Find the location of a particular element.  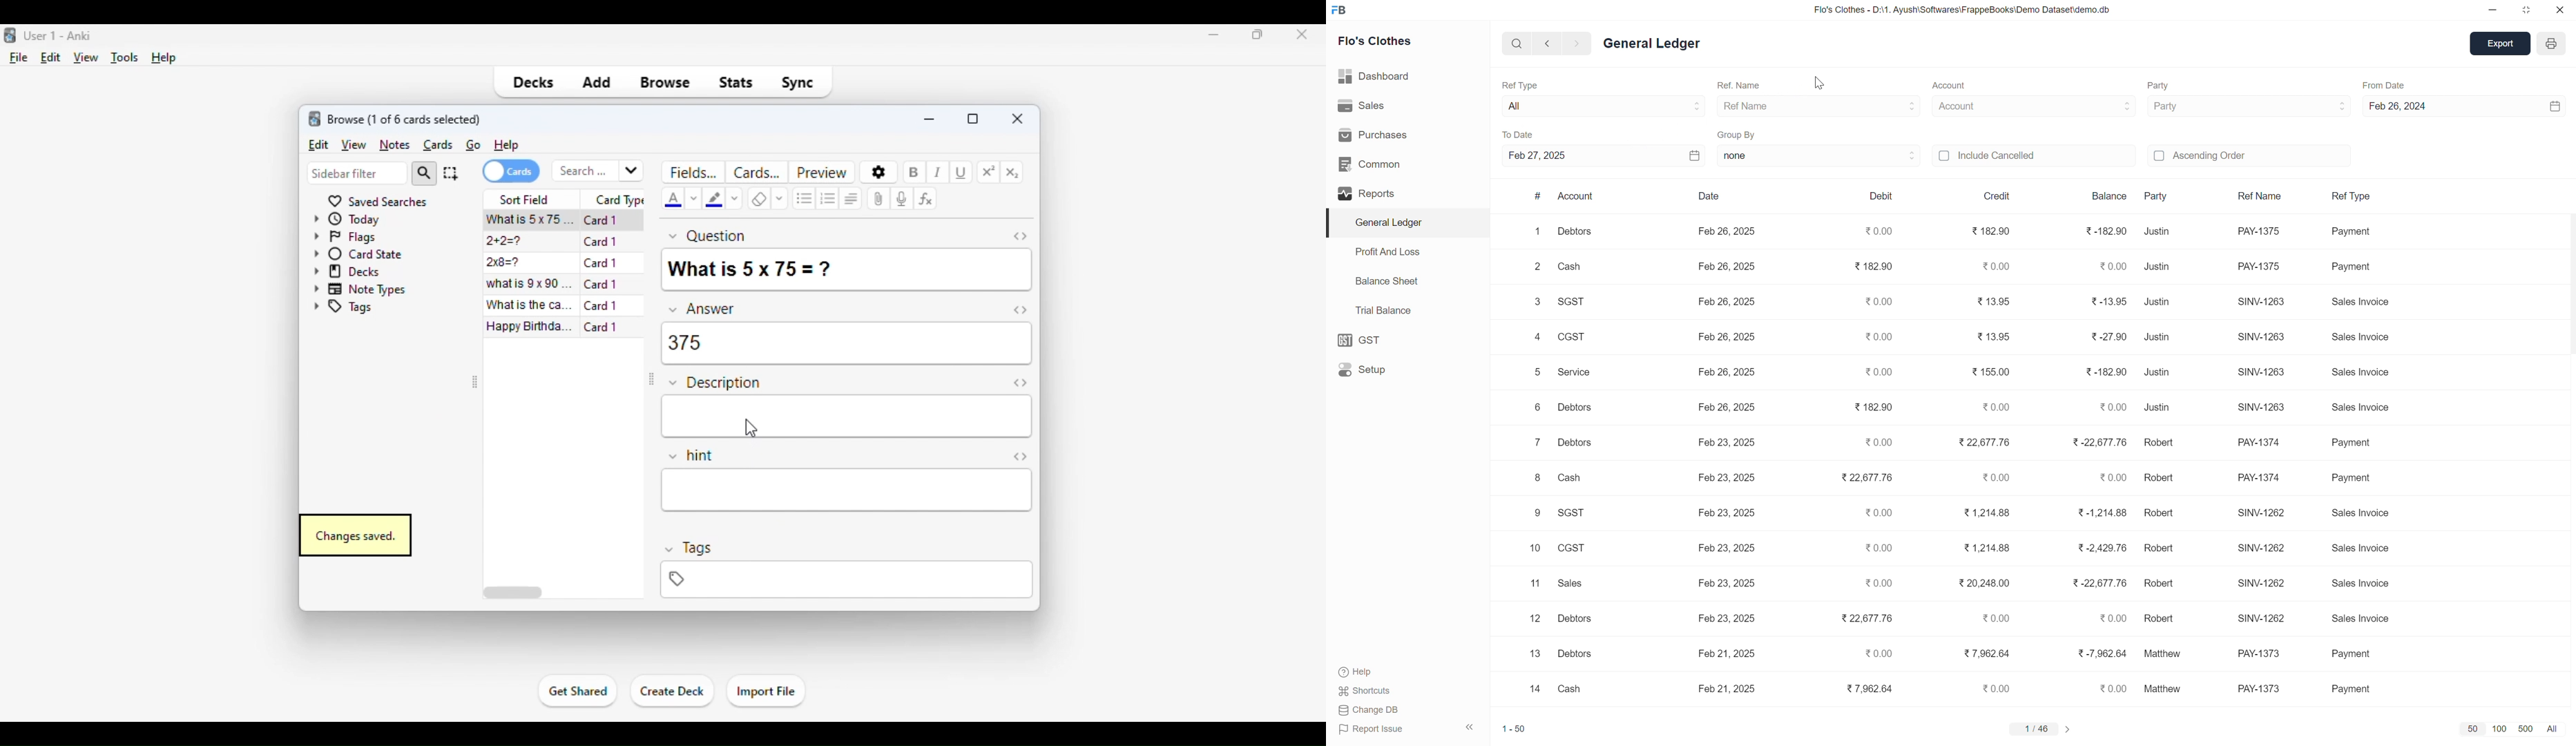

182.90 is located at coordinates (1872, 408).